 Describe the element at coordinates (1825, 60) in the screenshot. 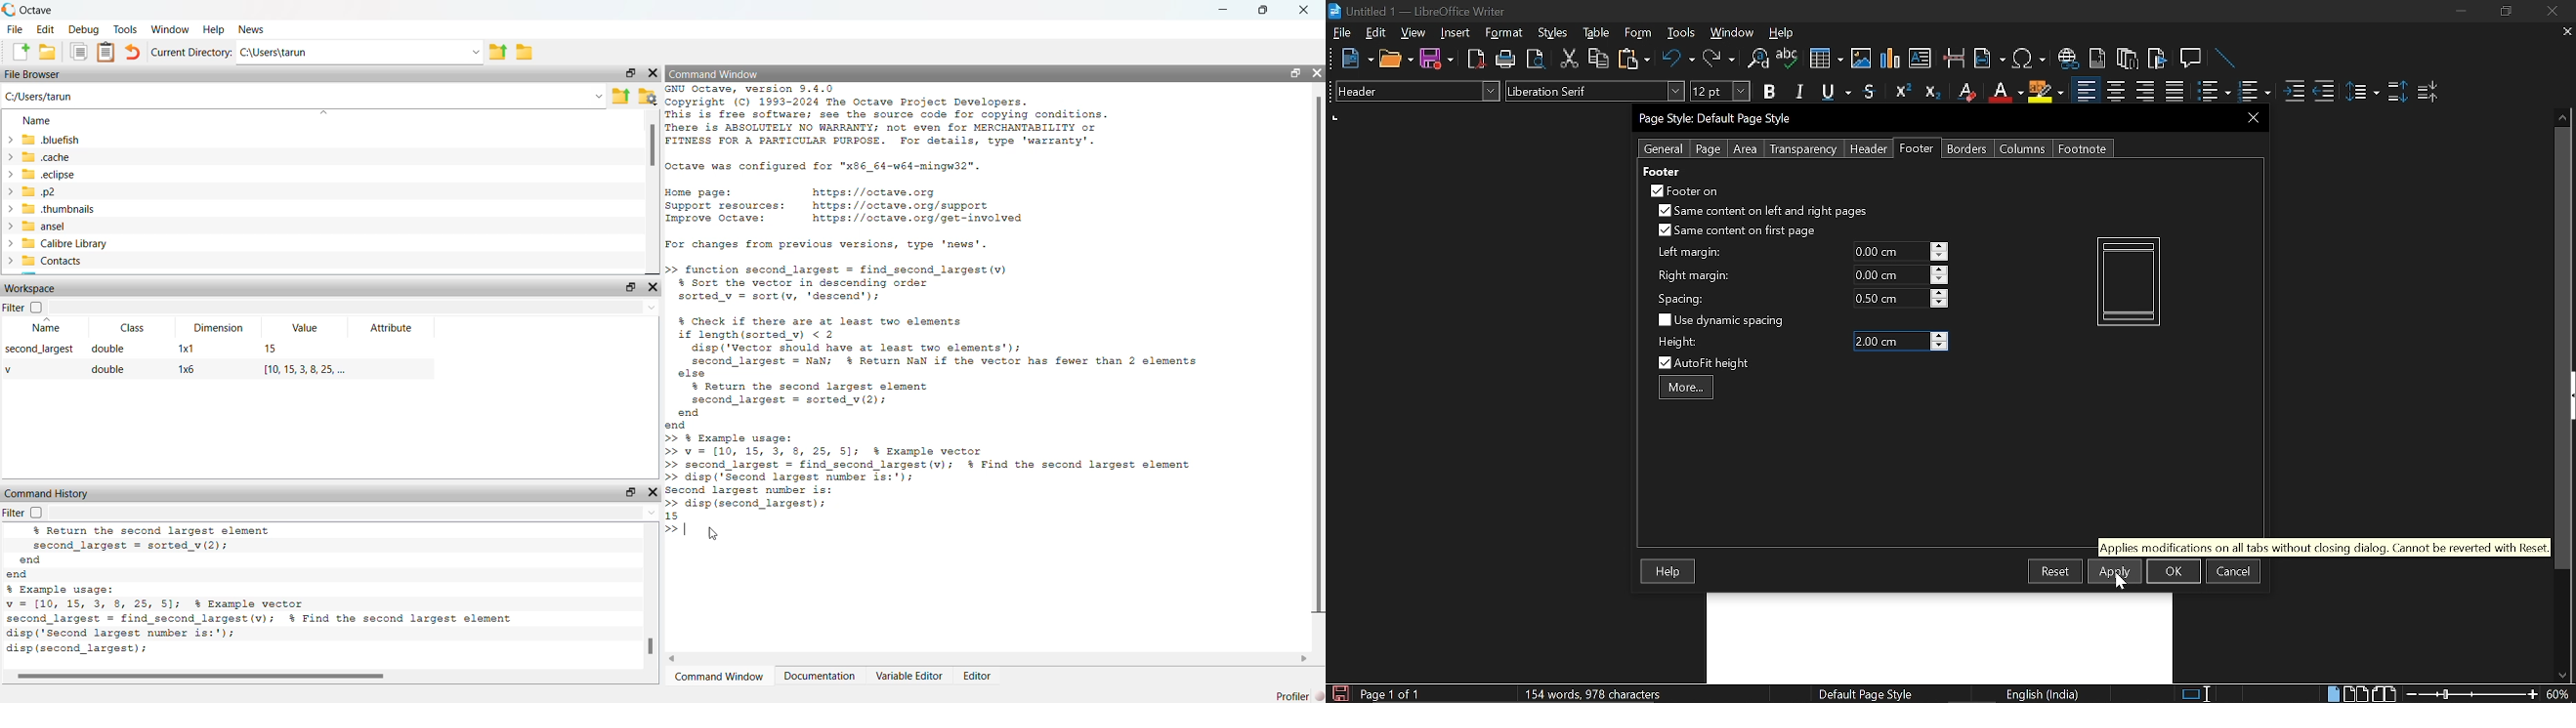

I see `Insert table` at that location.